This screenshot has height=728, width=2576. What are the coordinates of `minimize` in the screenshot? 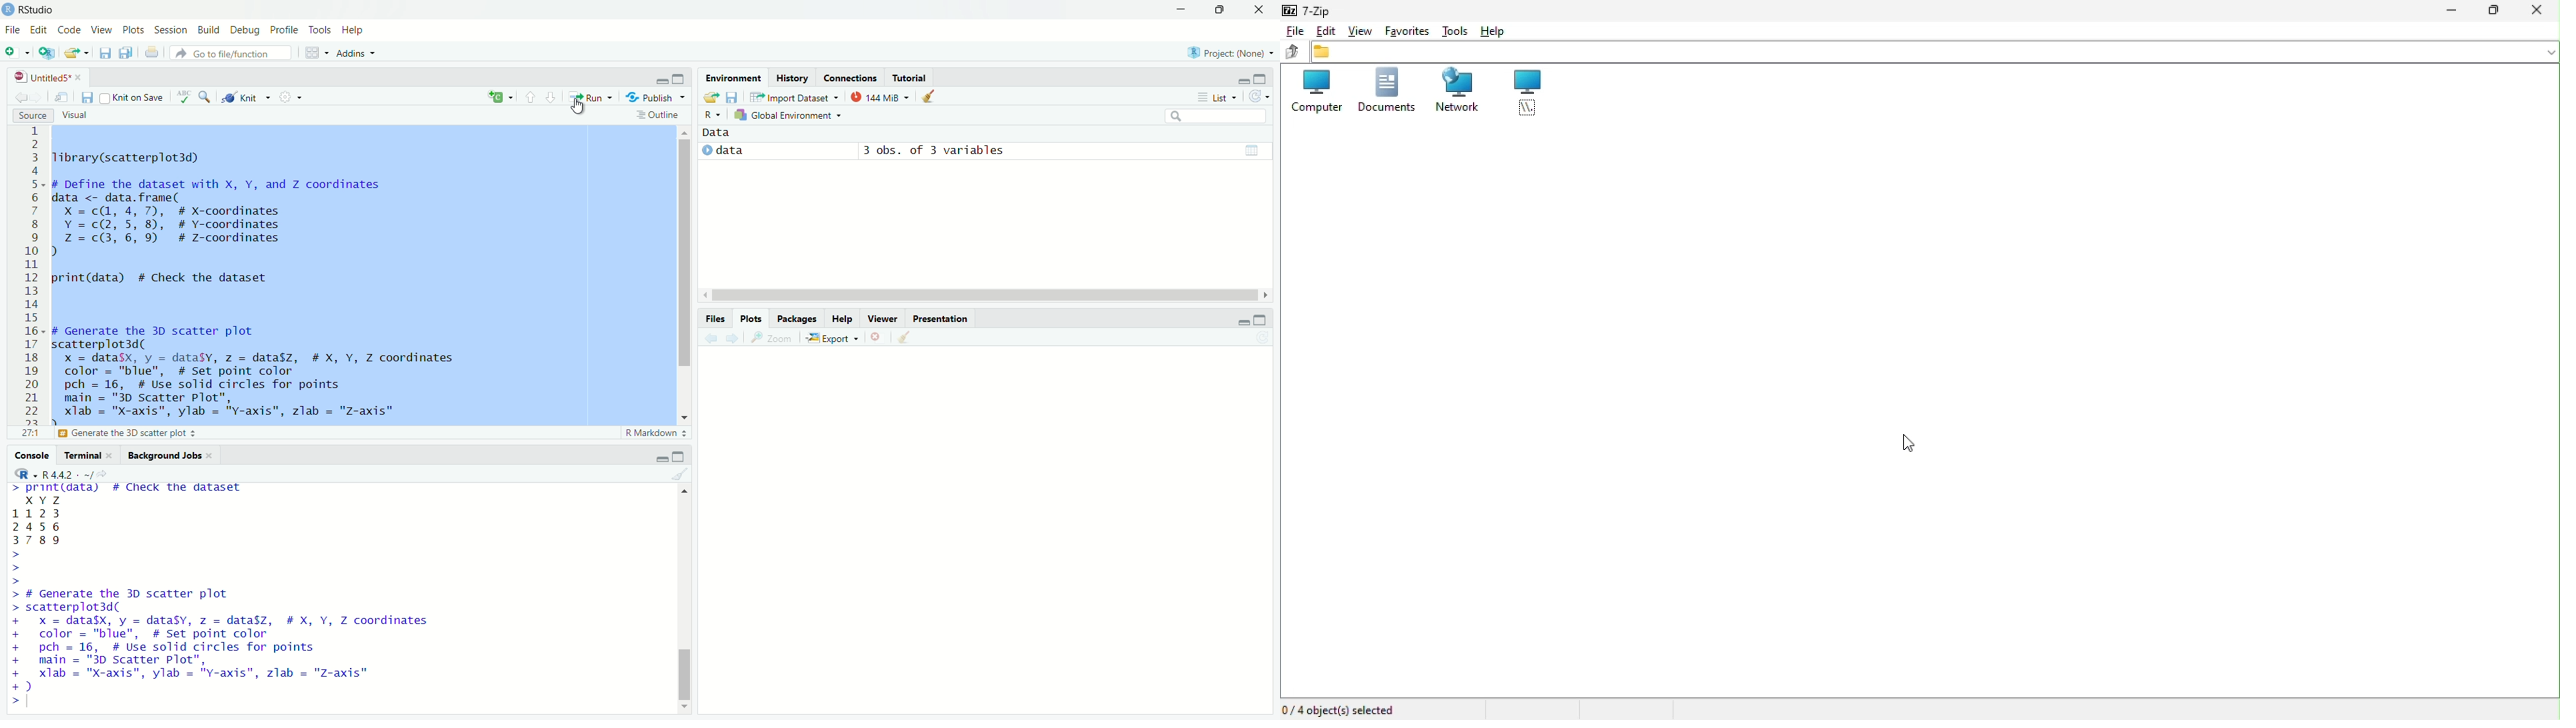 It's located at (662, 458).